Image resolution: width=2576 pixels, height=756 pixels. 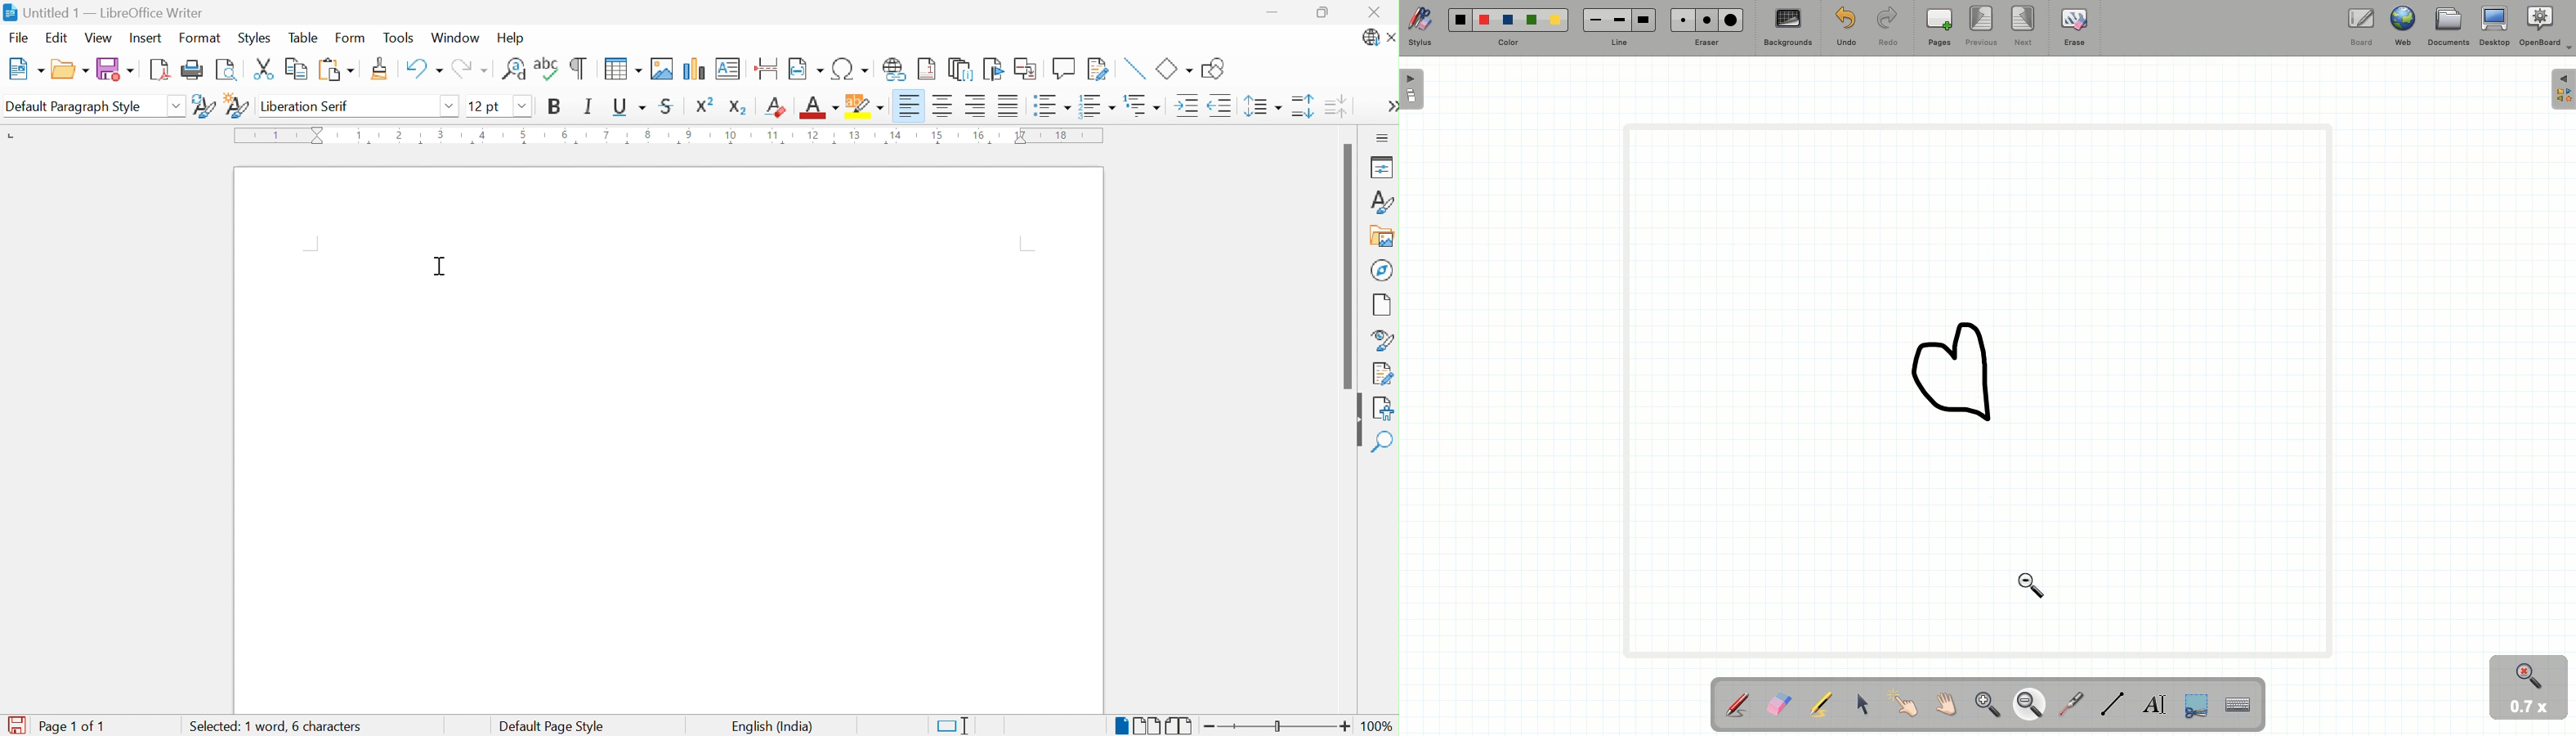 What do you see at coordinates (1378, 11) in the screenshot?
I see `Close` at bounding box center [1378, 11].